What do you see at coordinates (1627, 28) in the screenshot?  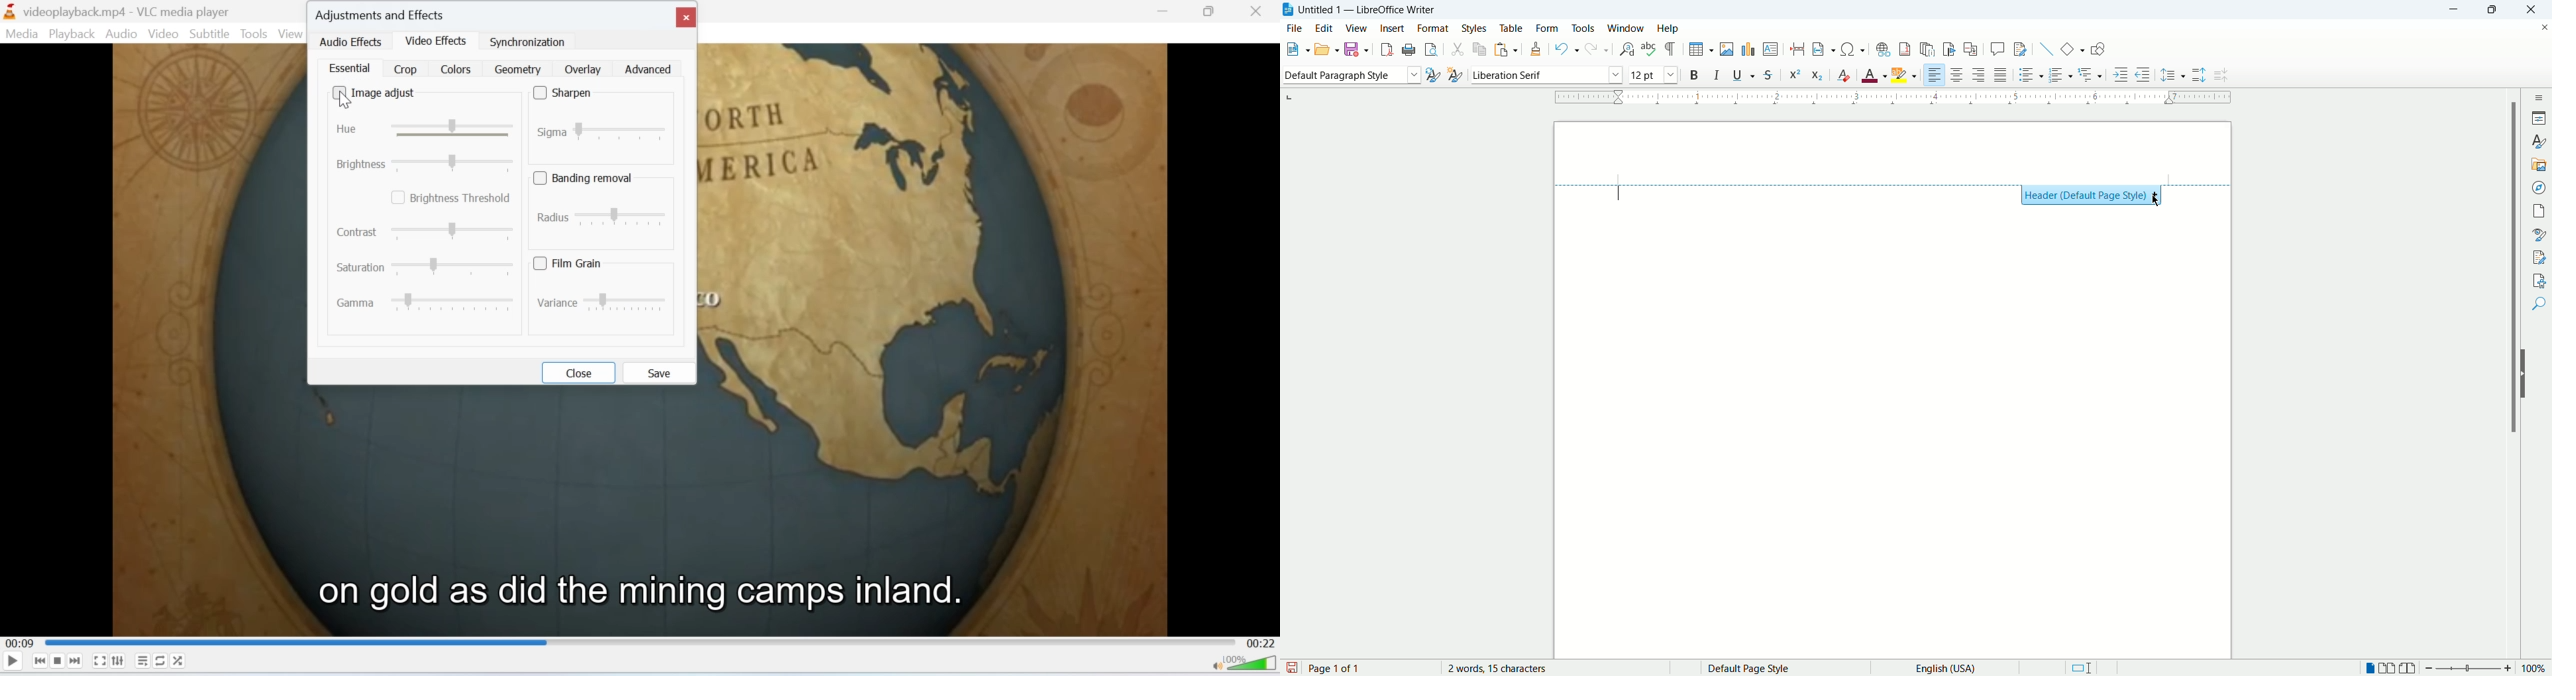 I see `window` at bounding box center [1627, 28].